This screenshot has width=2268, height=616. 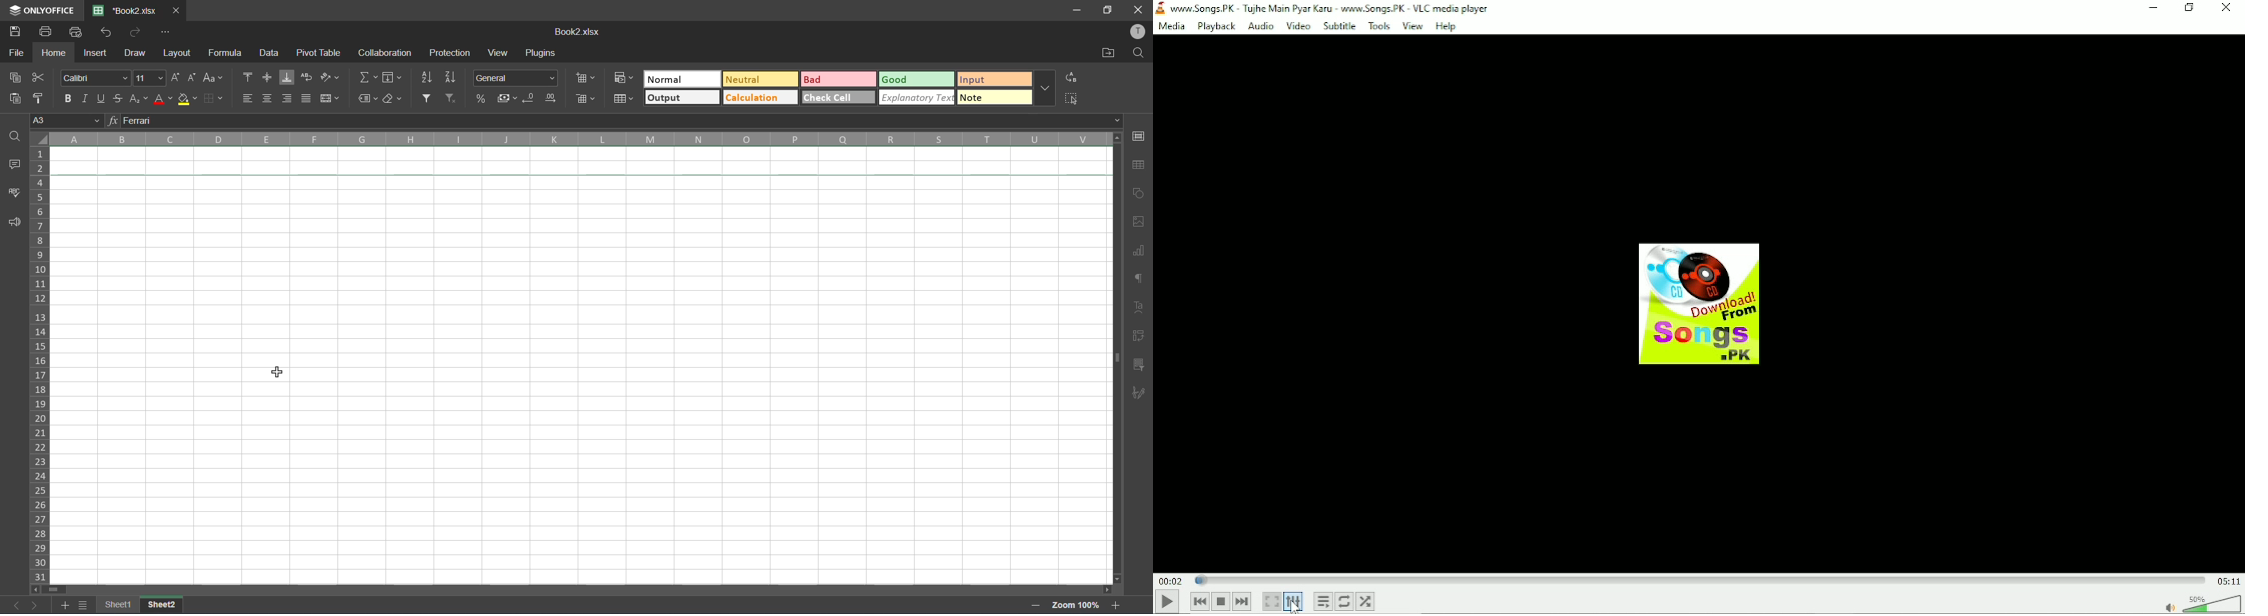 I want to click on close, so click(x=176, y=11).